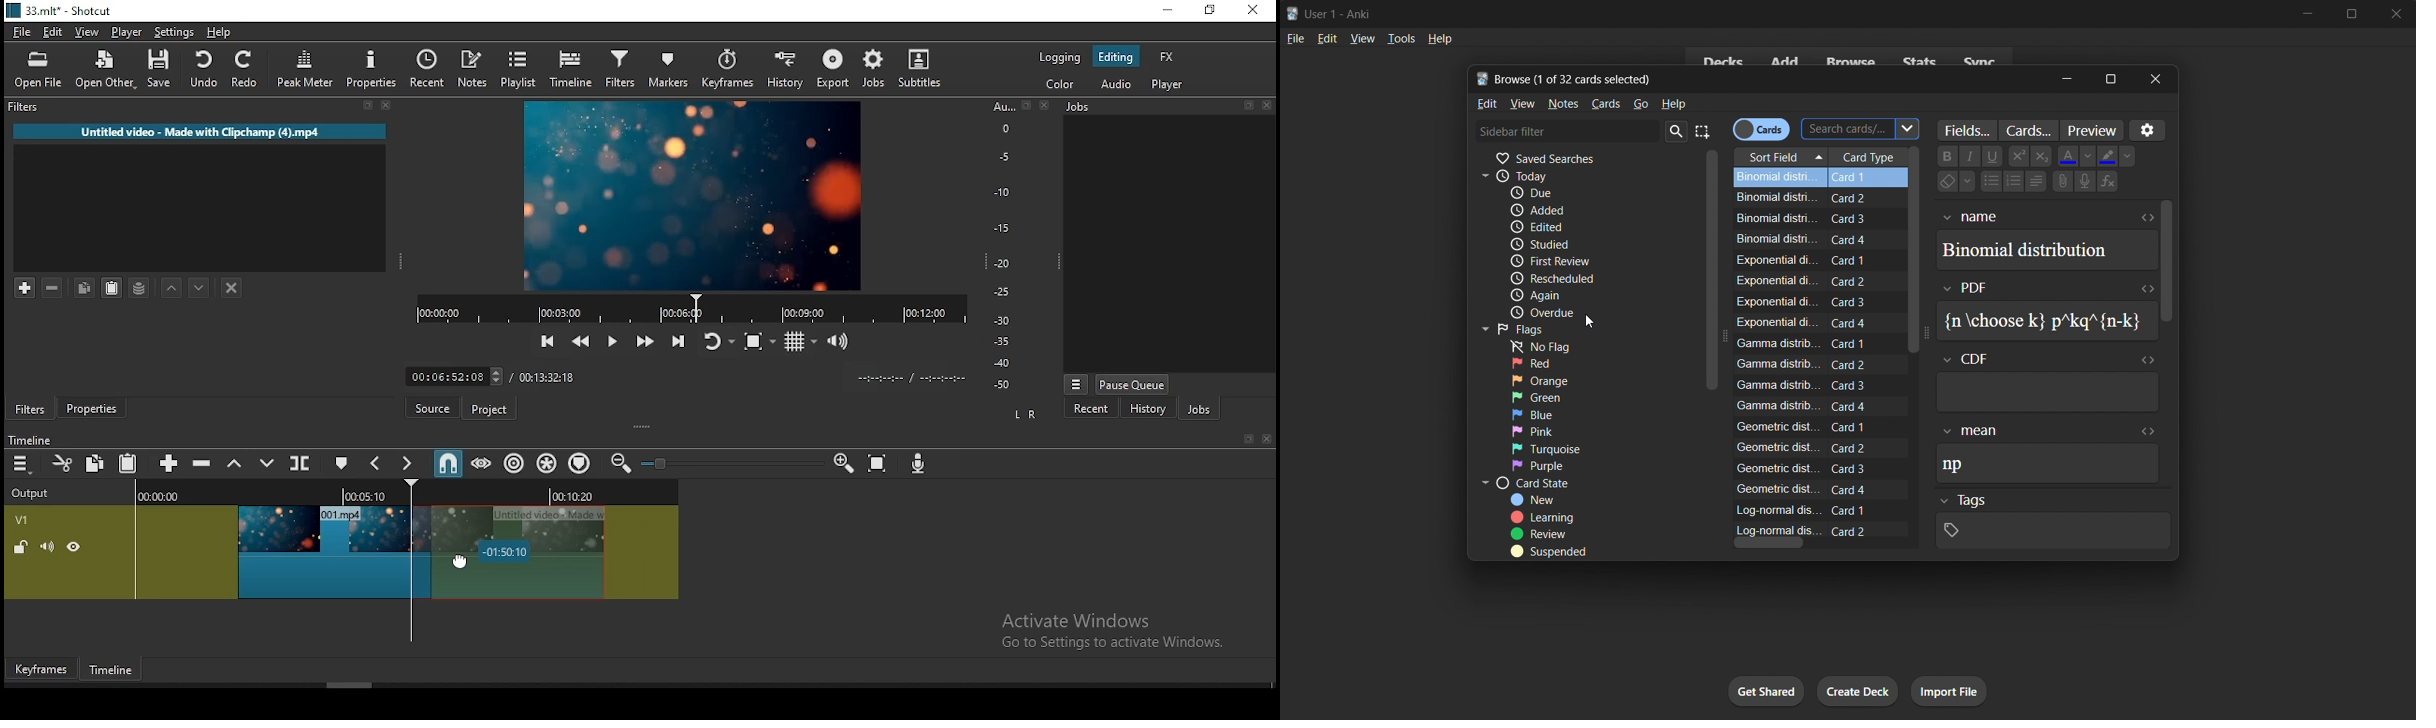  What do you see at coordinates (1557, 430) in the screenshot?
I see `pink ` at bounding box center [1557, 430].